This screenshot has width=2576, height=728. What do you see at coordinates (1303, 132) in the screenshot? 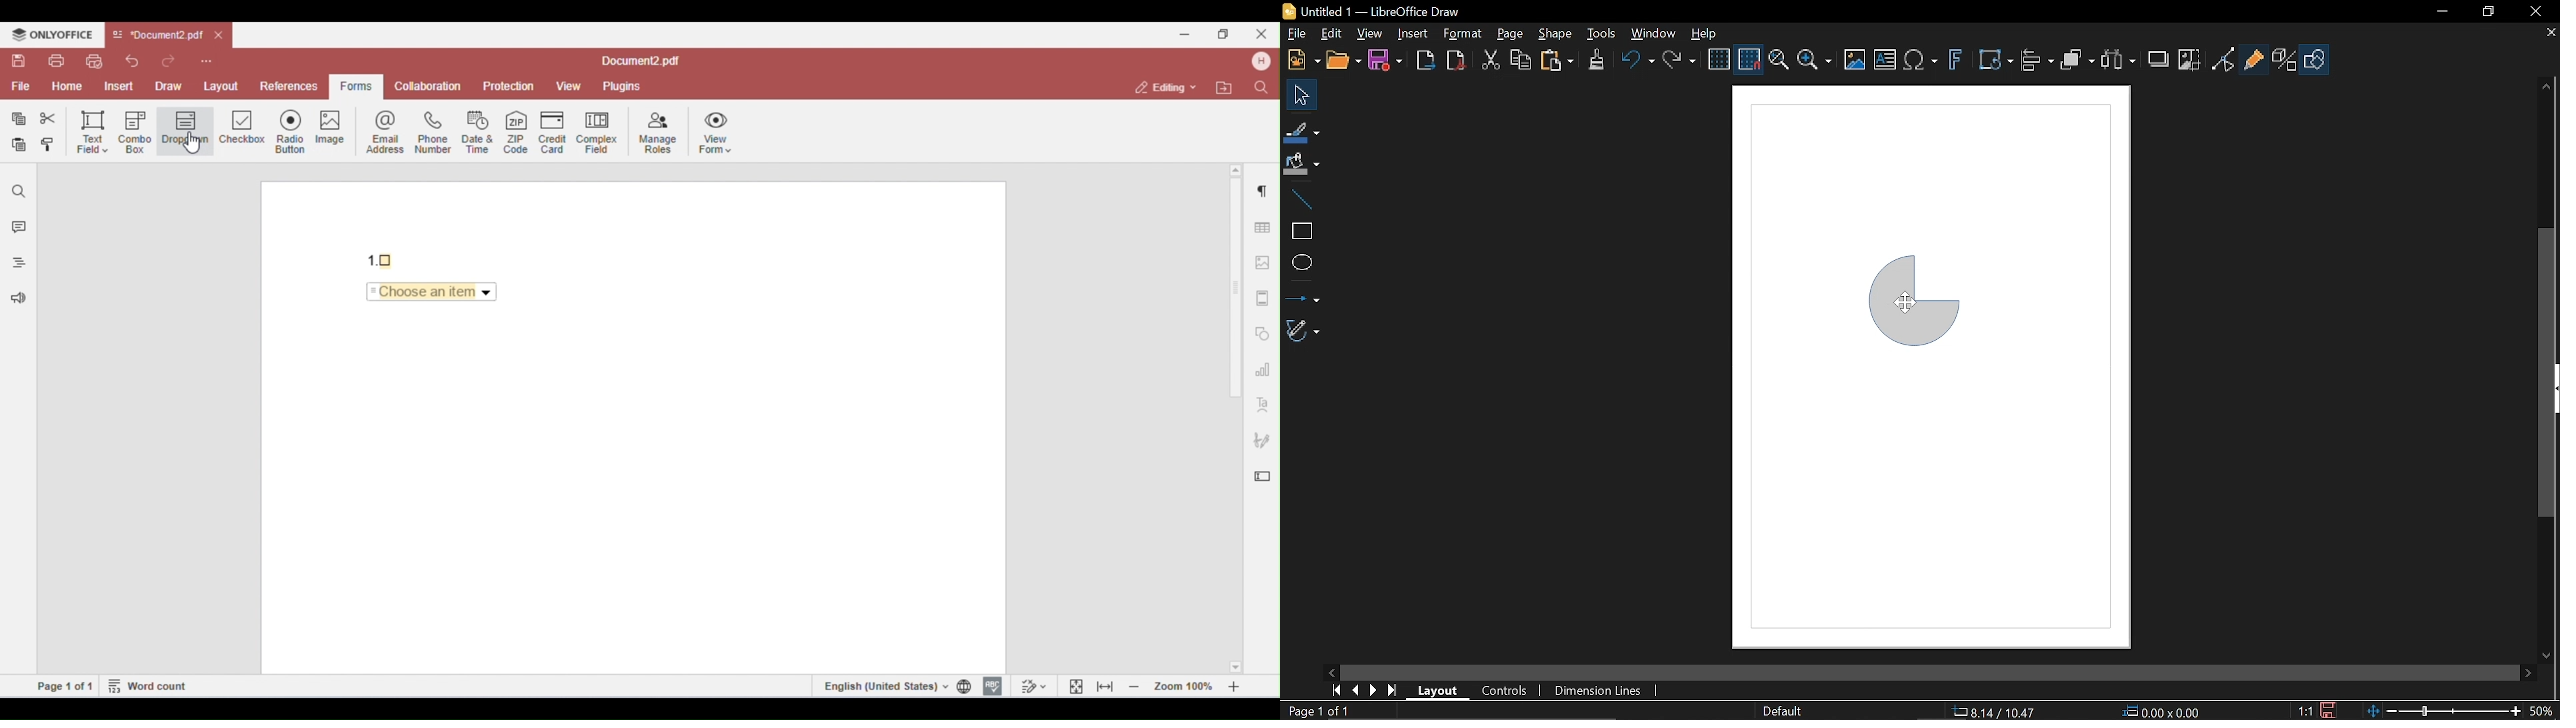
I see `Fill line` at bounding box center [1303, 132].